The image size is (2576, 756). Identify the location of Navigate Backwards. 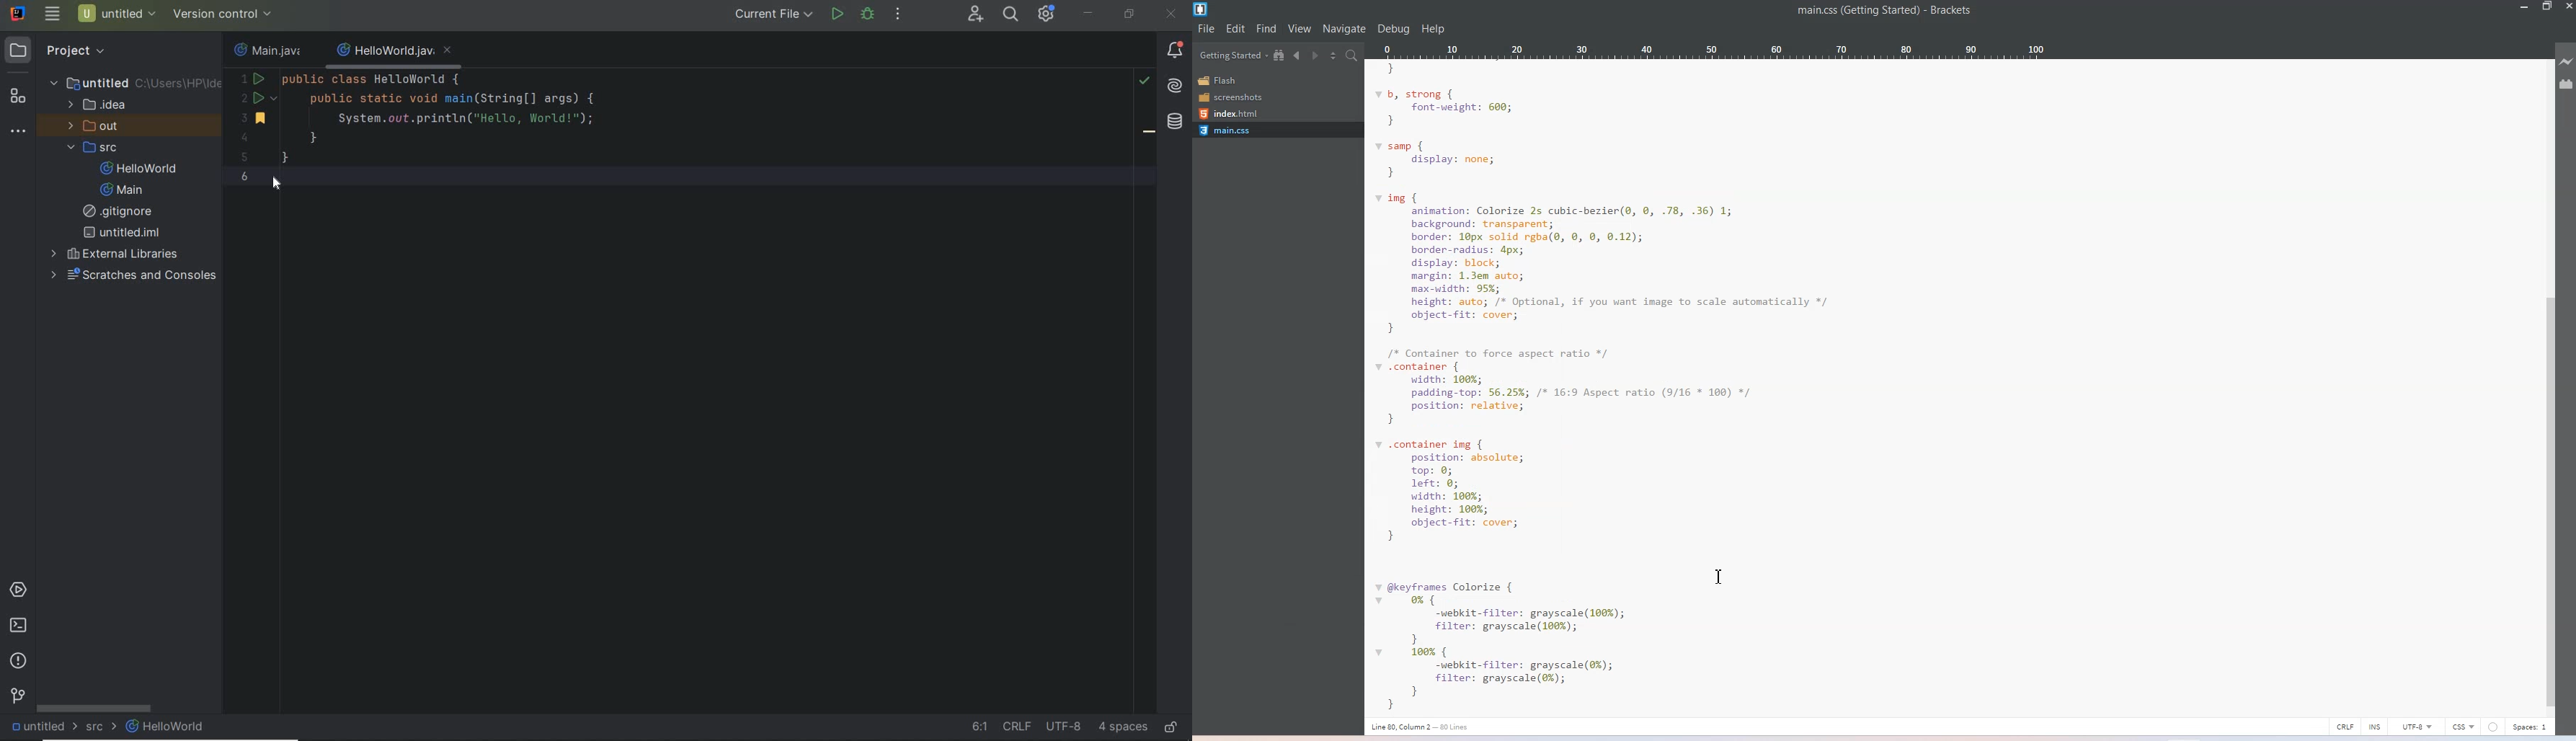
(1299, 56).